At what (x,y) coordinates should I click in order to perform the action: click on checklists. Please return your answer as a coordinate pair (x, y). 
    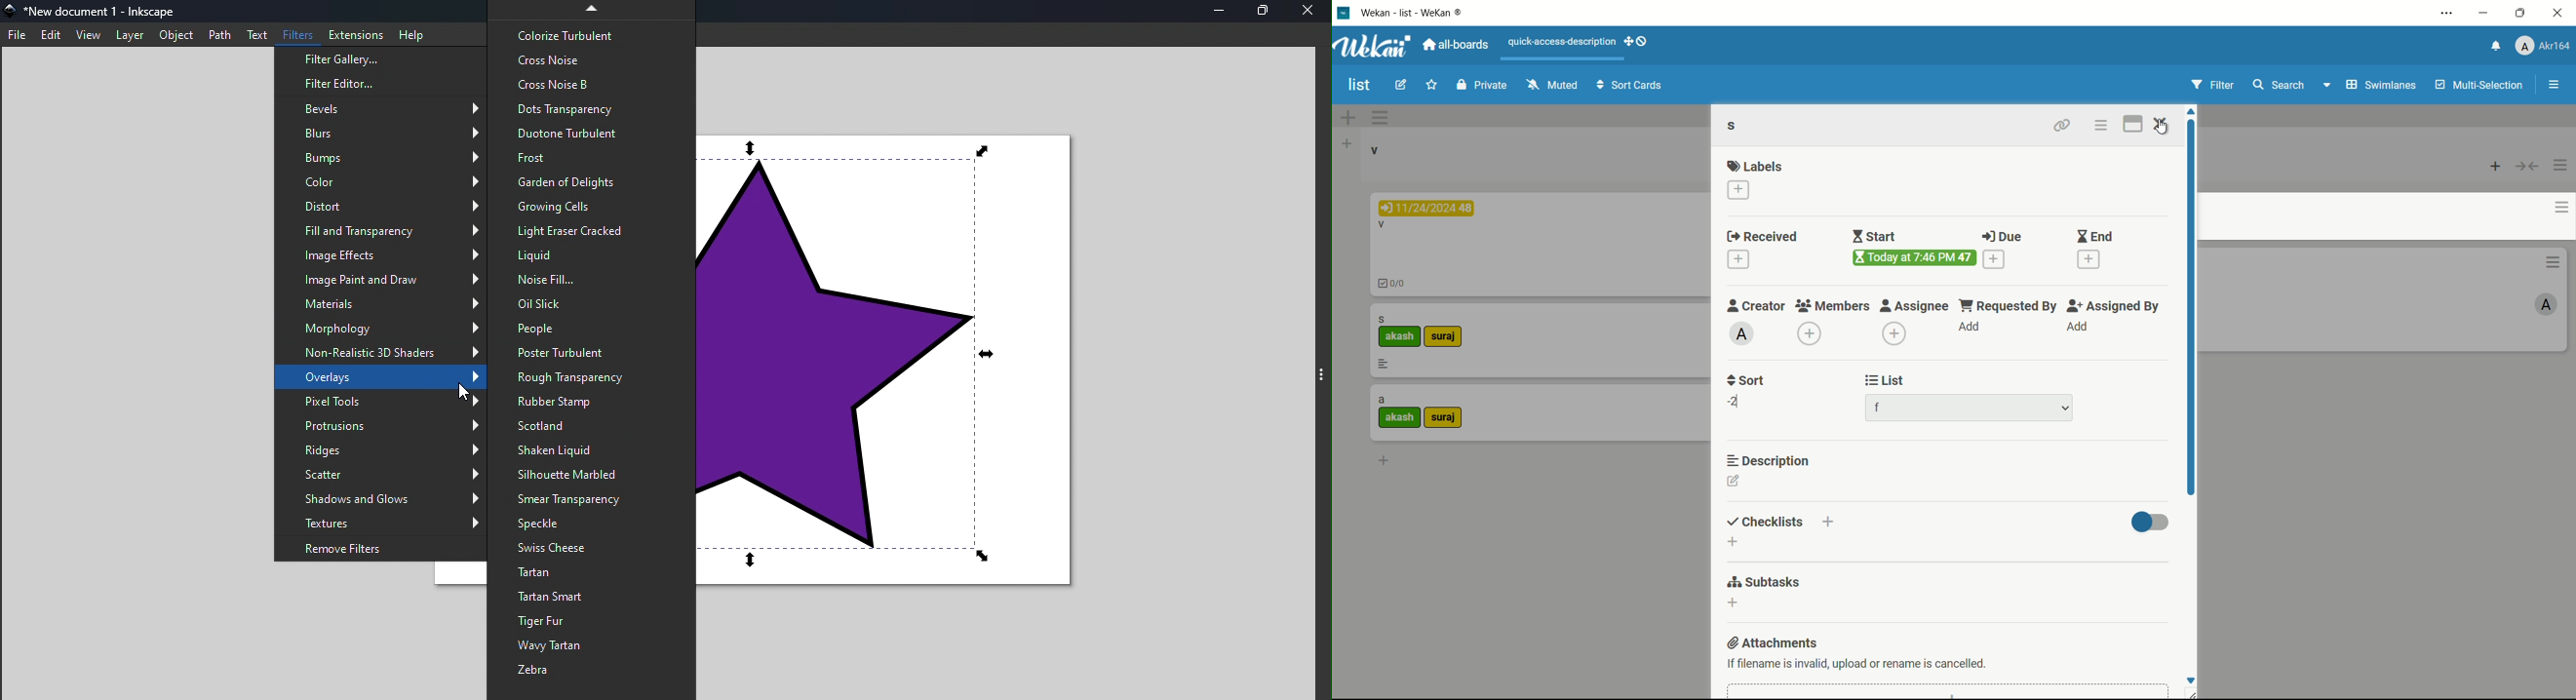
    Looking at the image, I should click on (1765, 522).